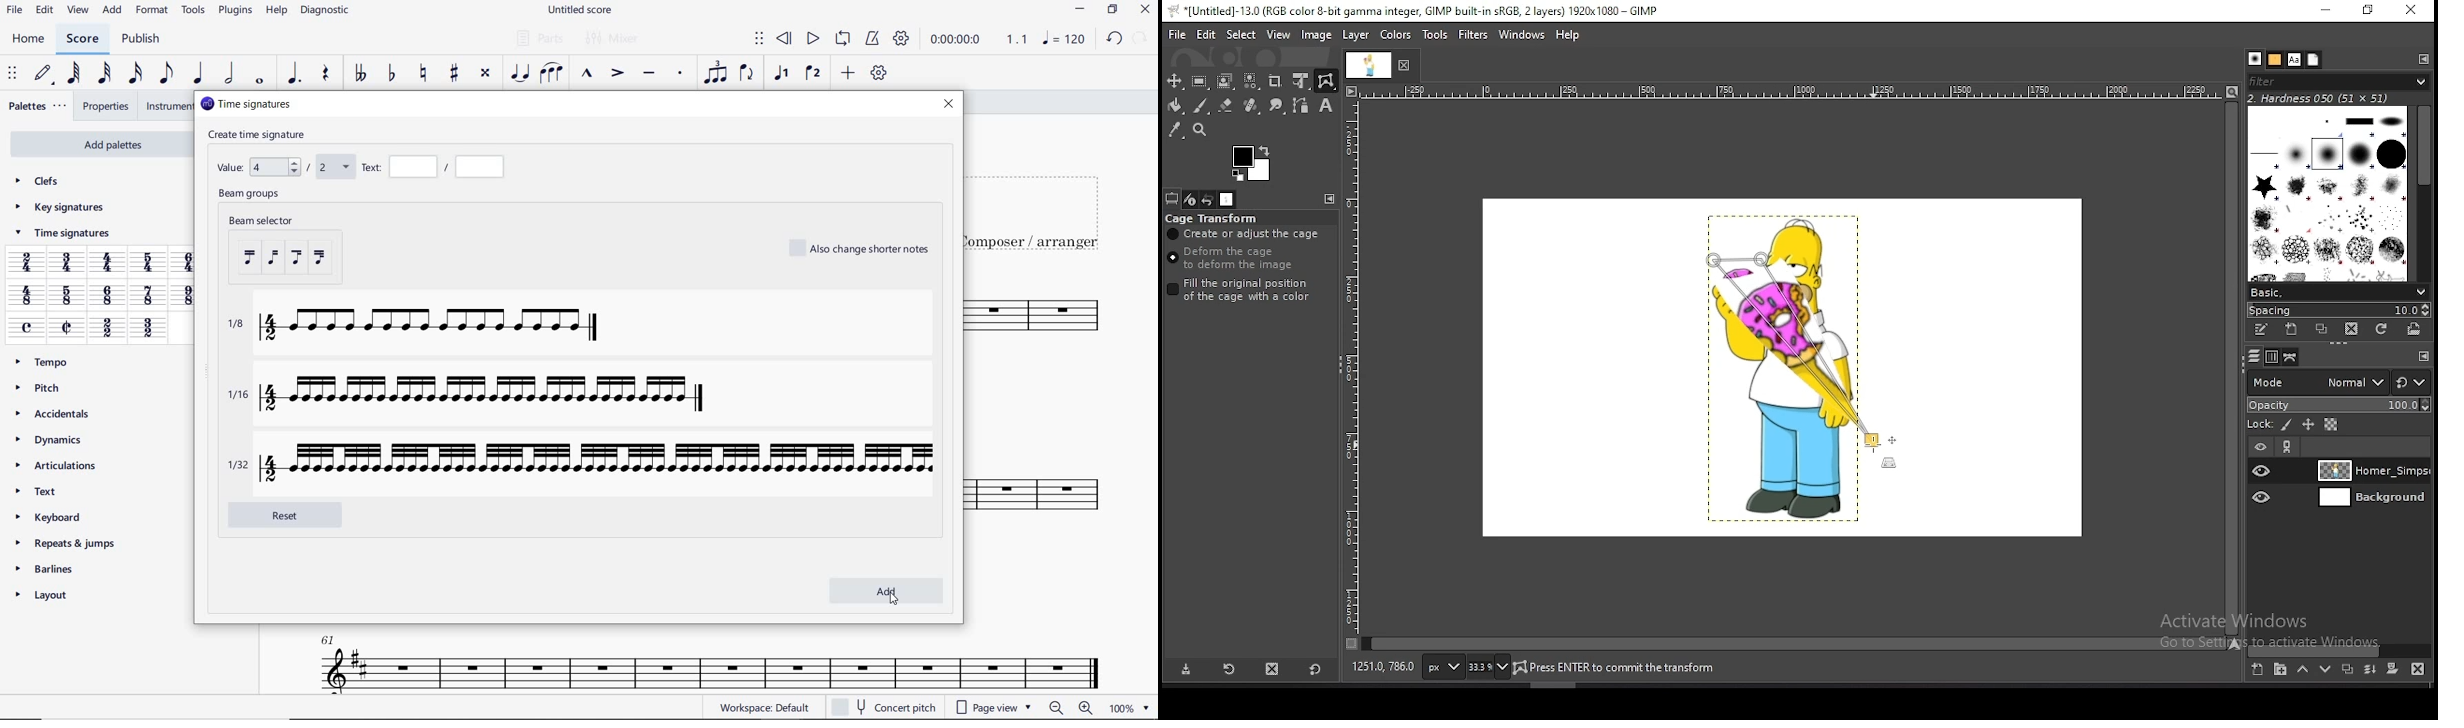 Image resolution: width=2464 pixels, height=728 pixels. What do you see at coordinates (26, 297) in the screenshot?
I see `4/8` at bounding box center [26, 297].